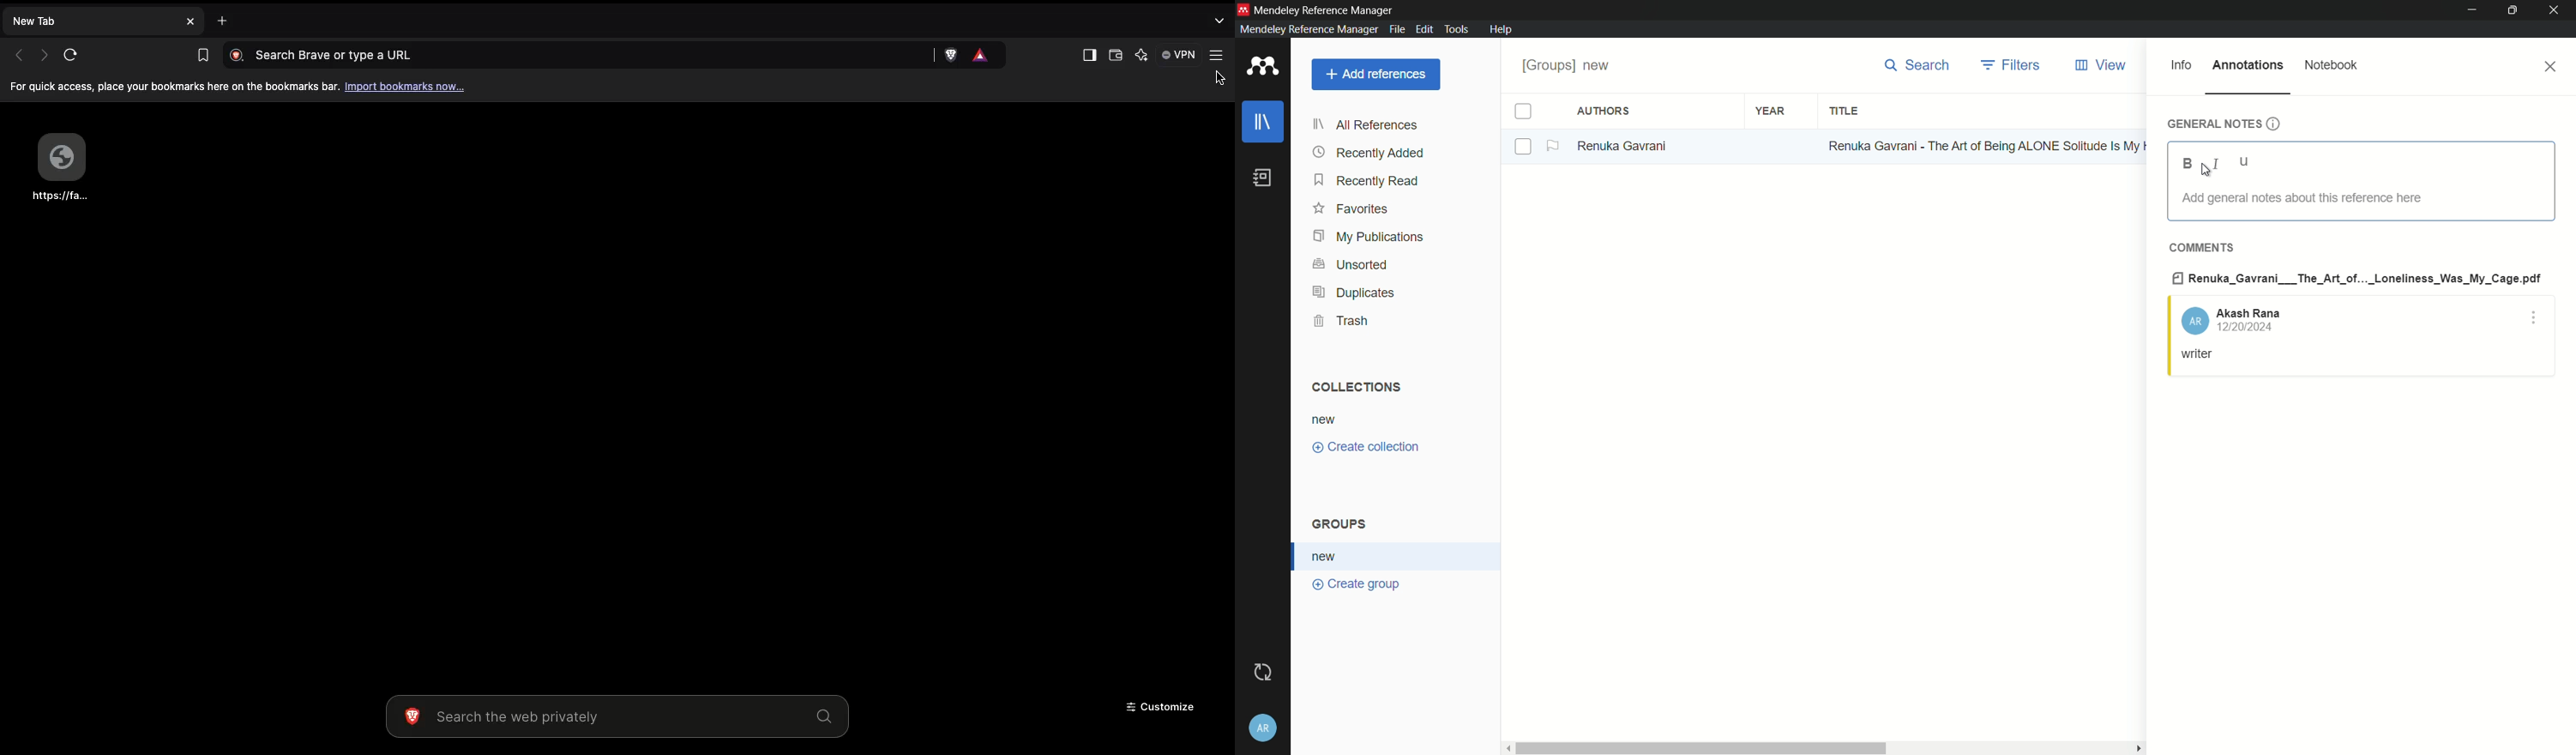 The image size is (2576, 756). What do you see at coordinates (1340, 321) in the screenshot?
I see `trash` at bounding box center [1340, 321].